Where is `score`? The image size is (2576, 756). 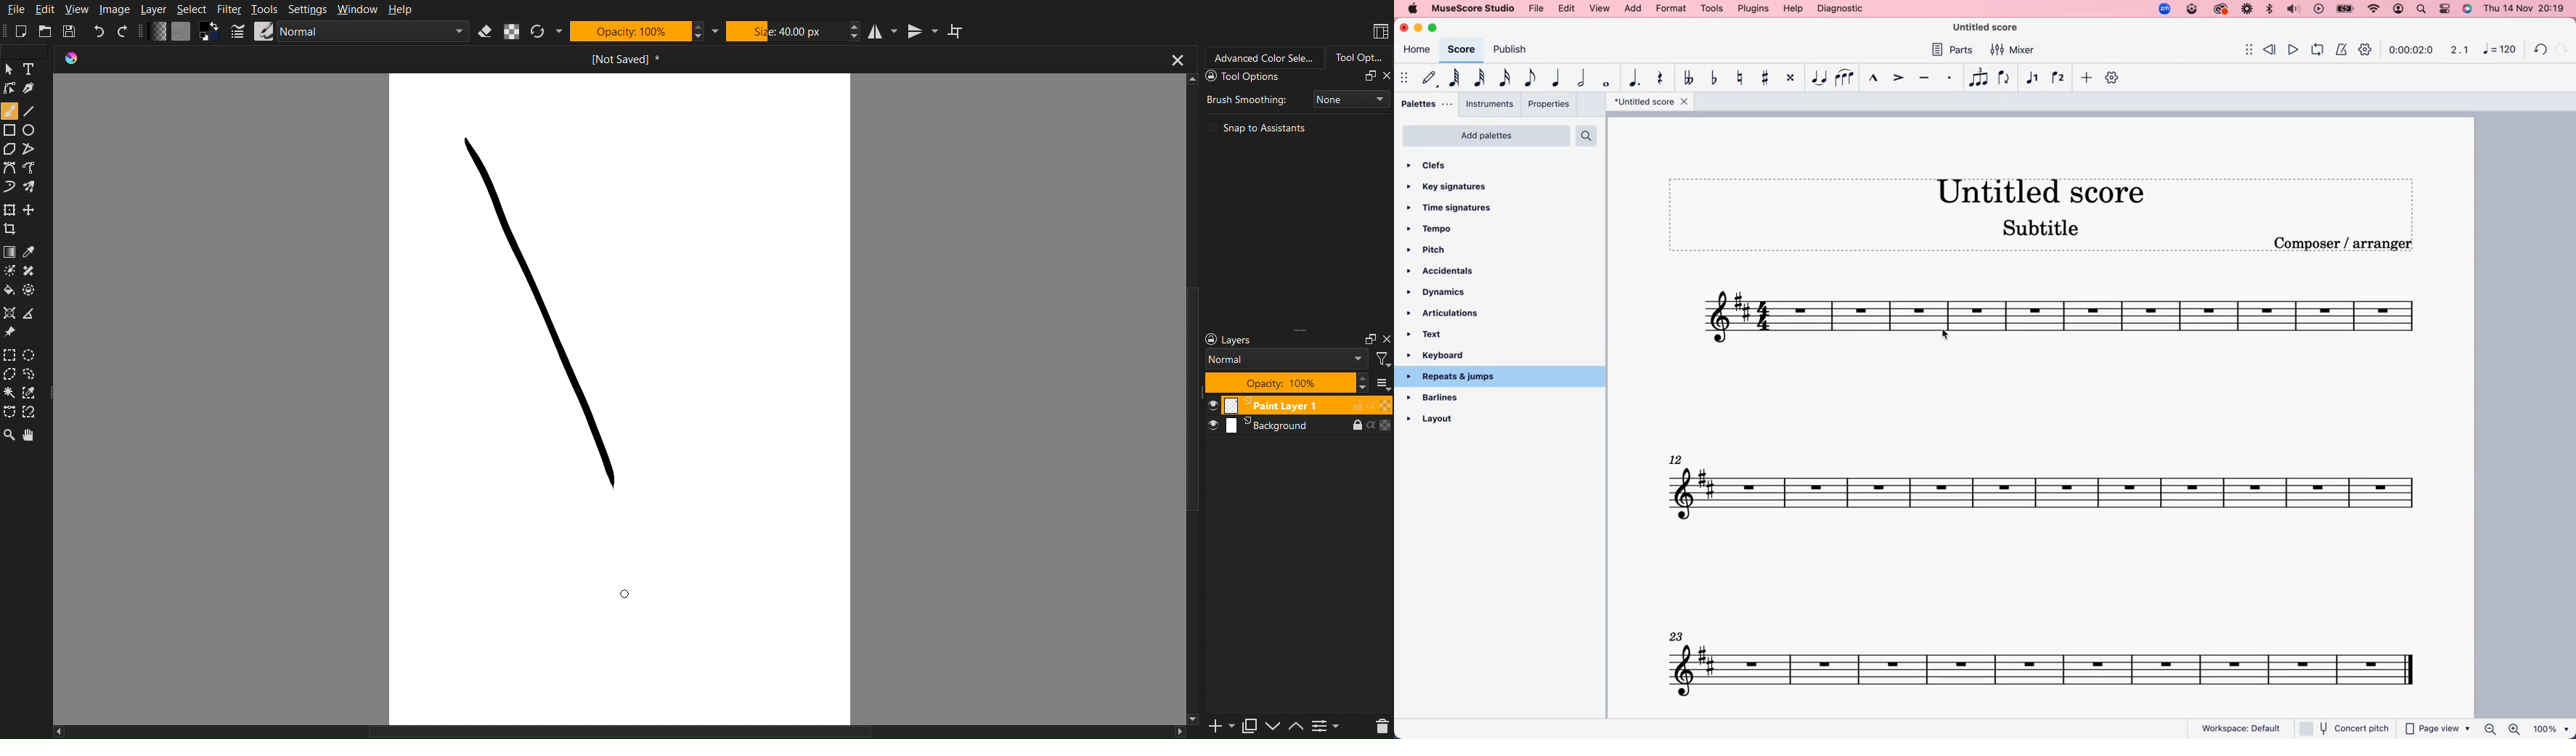 score is located at coordinates (2065, 321).